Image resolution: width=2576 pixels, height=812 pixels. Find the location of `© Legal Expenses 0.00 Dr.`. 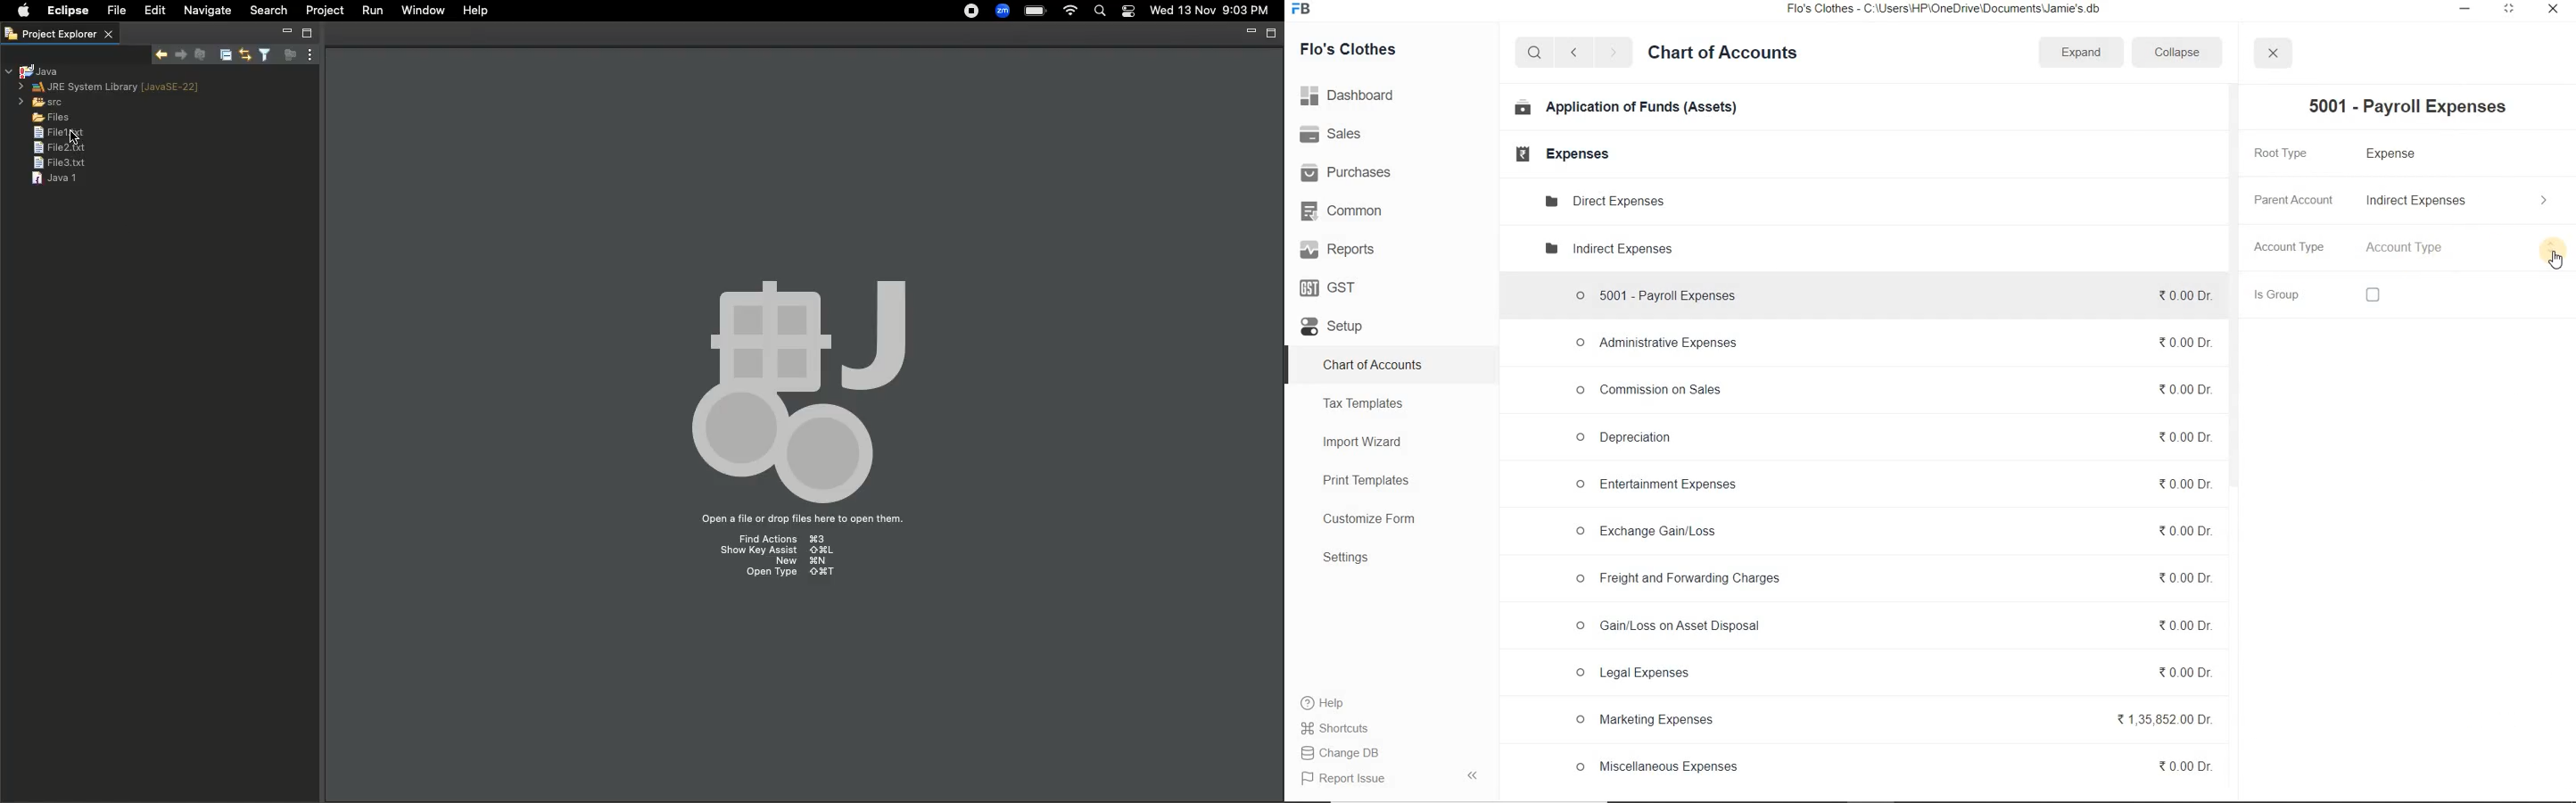

© Legal Expenses 0.00 Dr. is located at coordinates (1891, 674).